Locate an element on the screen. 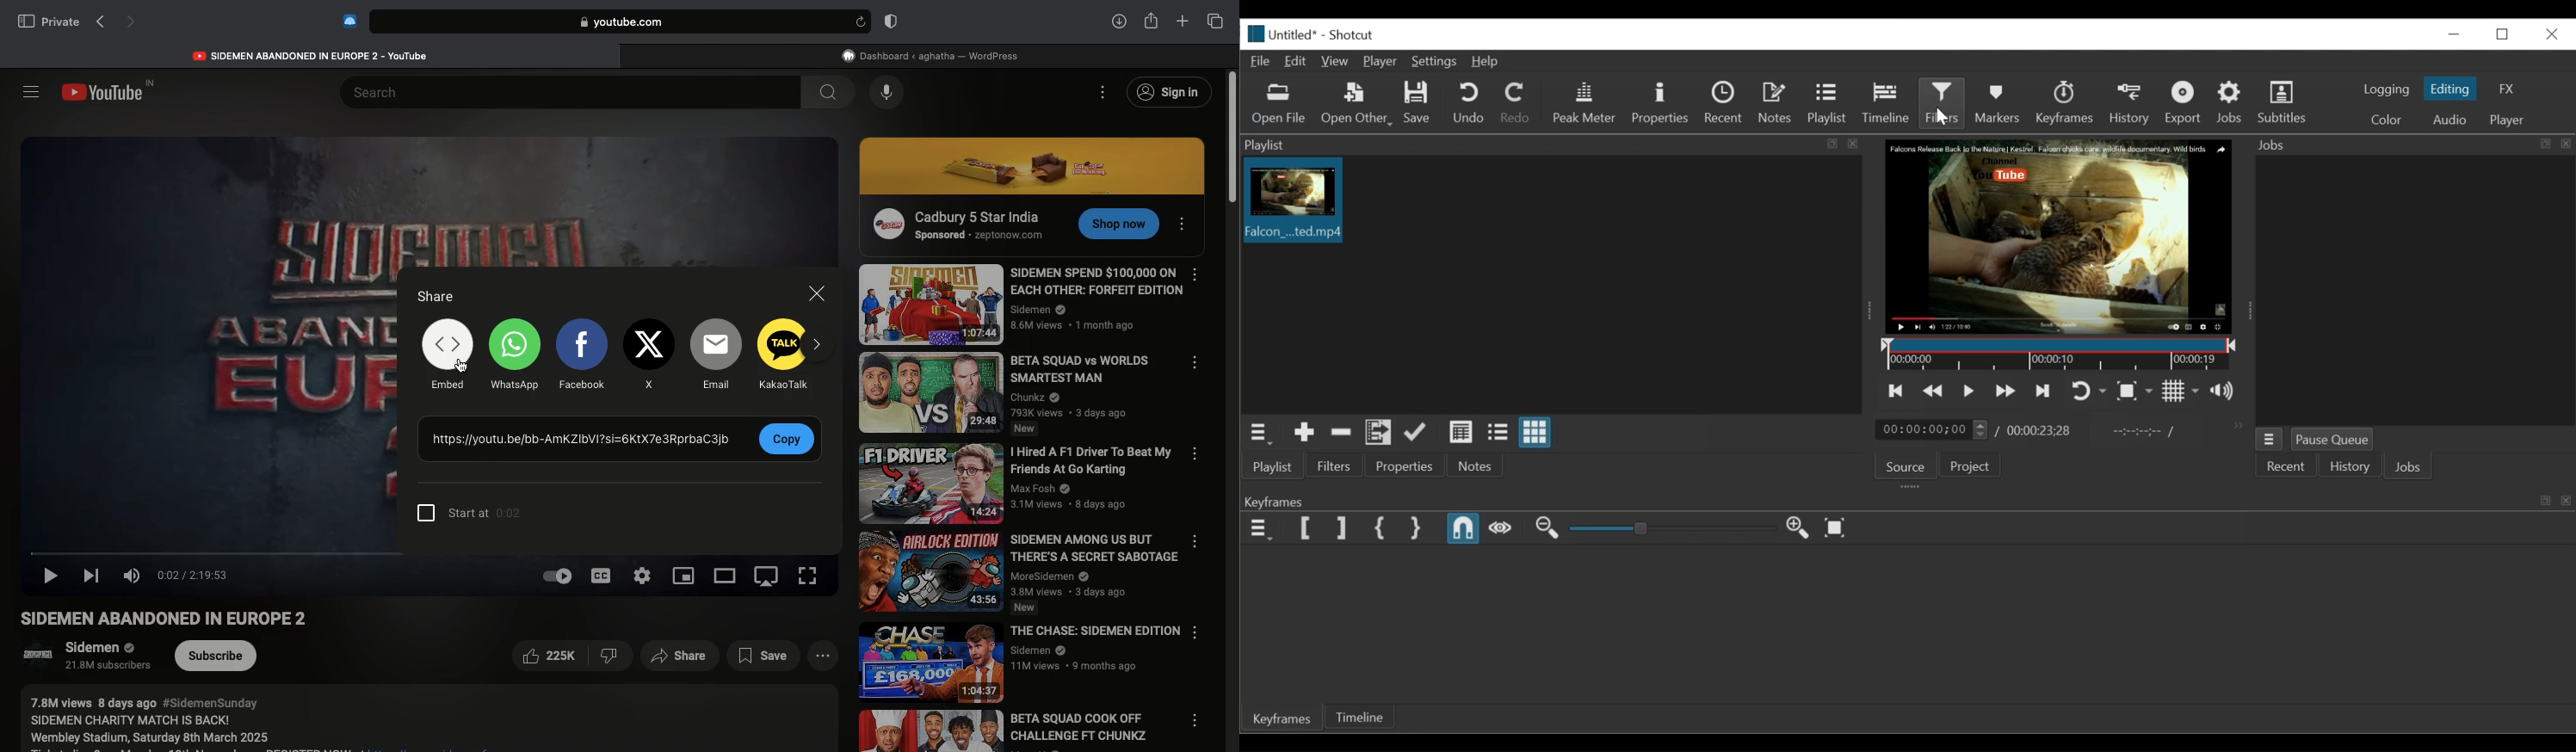 This screenshot has width=2576, height=756. Notes is located at coordinates (1776, 102).